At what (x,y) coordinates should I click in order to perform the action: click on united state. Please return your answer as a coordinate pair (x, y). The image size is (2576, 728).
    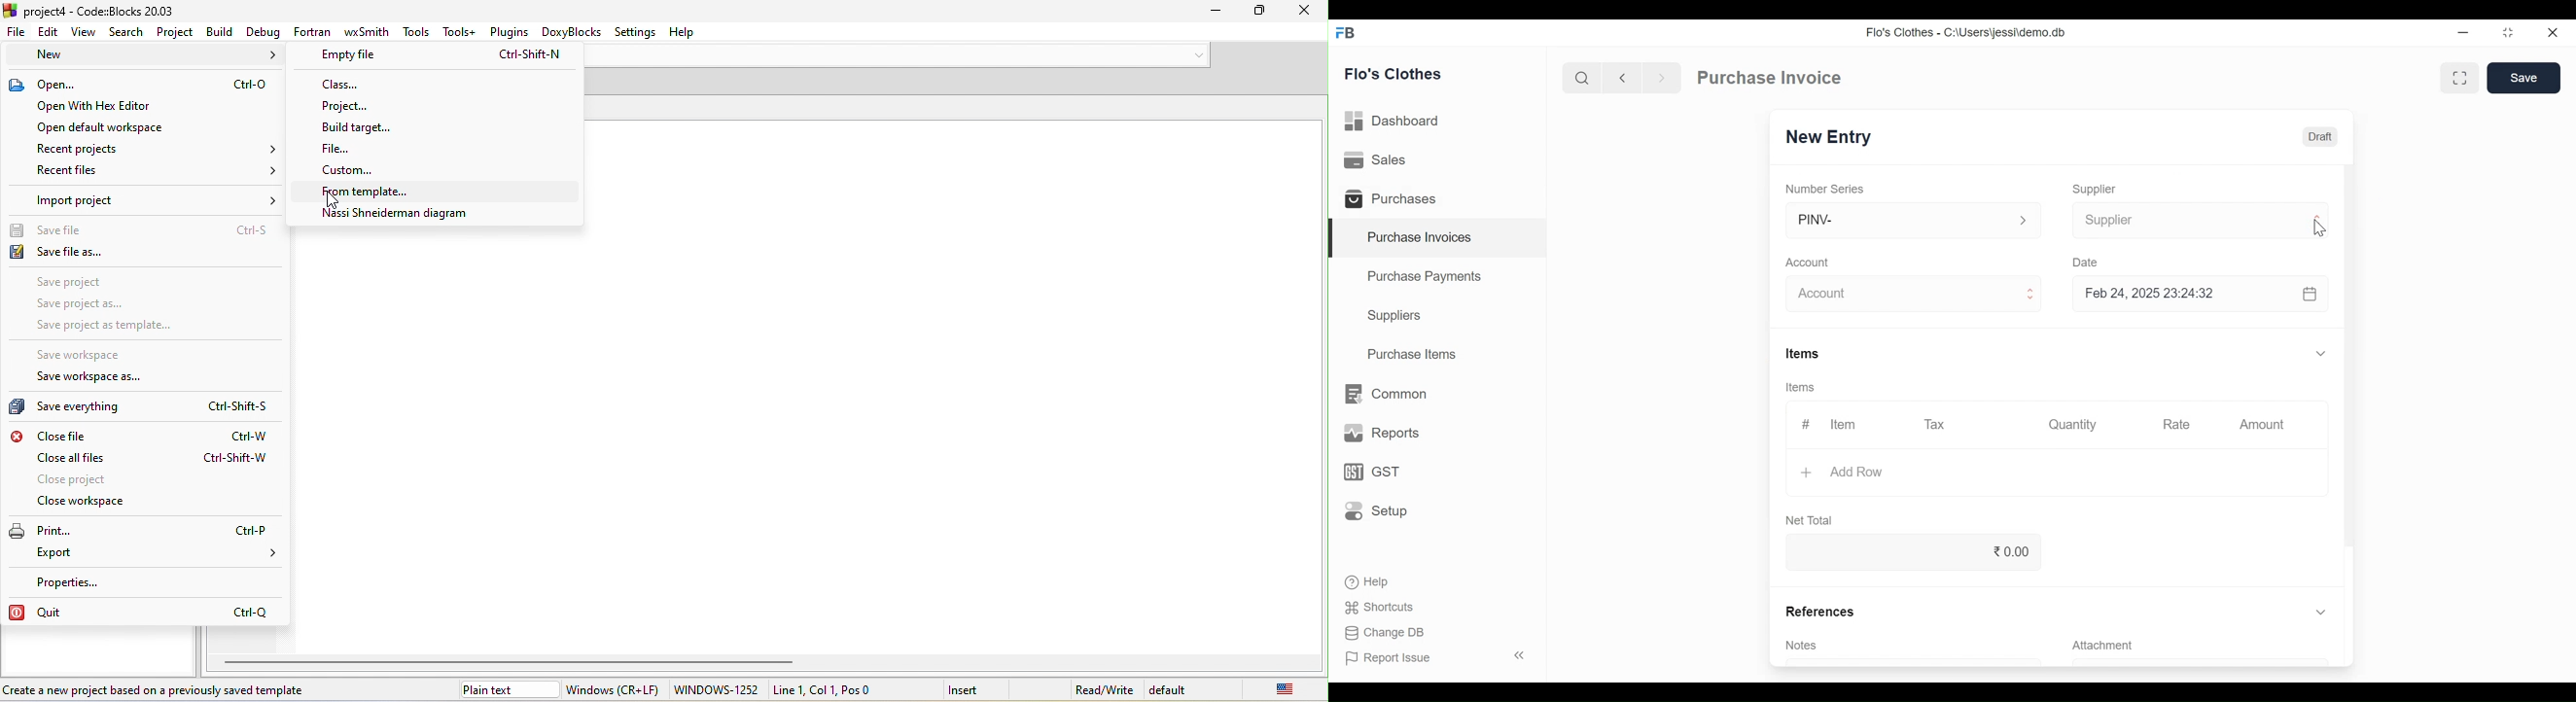
    Looking at the image, I should click on (1271, 688).